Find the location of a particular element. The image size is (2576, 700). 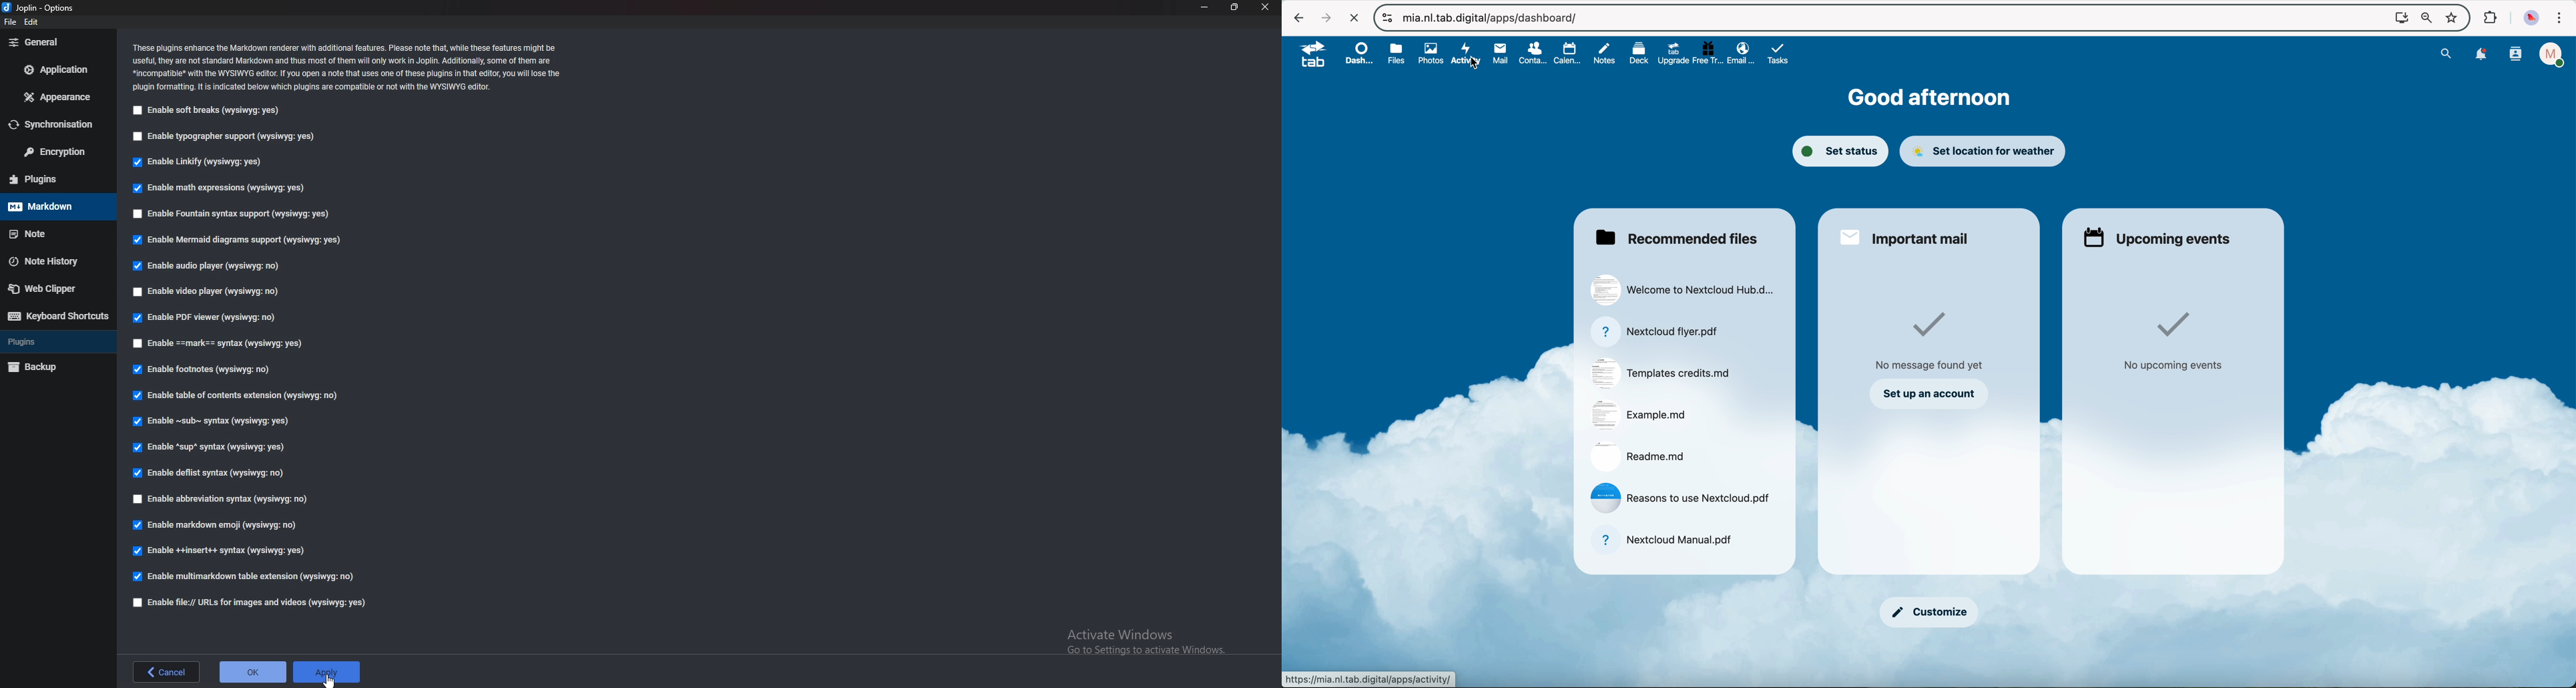

customize and control Google Chrome is located at coordinates (2561, 19).